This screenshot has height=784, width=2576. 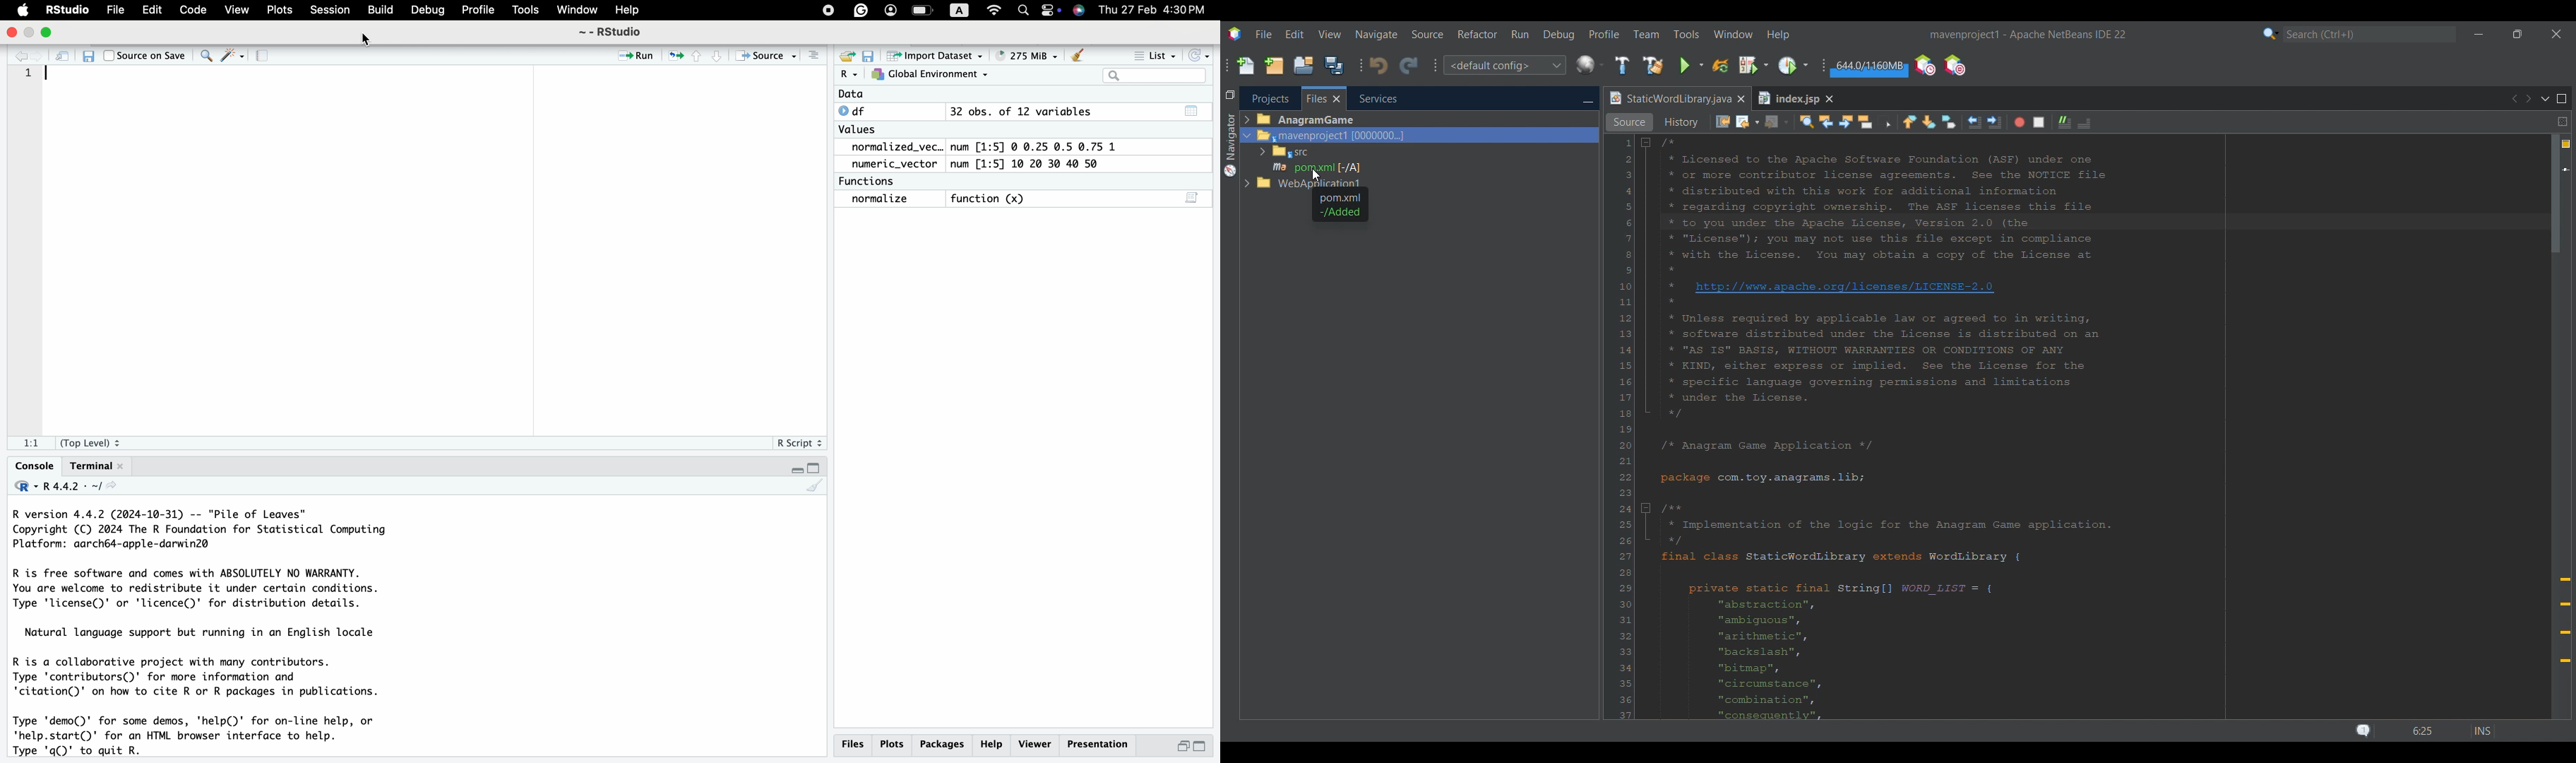 I want to click on Close interface, so click(x=2557, y=34).